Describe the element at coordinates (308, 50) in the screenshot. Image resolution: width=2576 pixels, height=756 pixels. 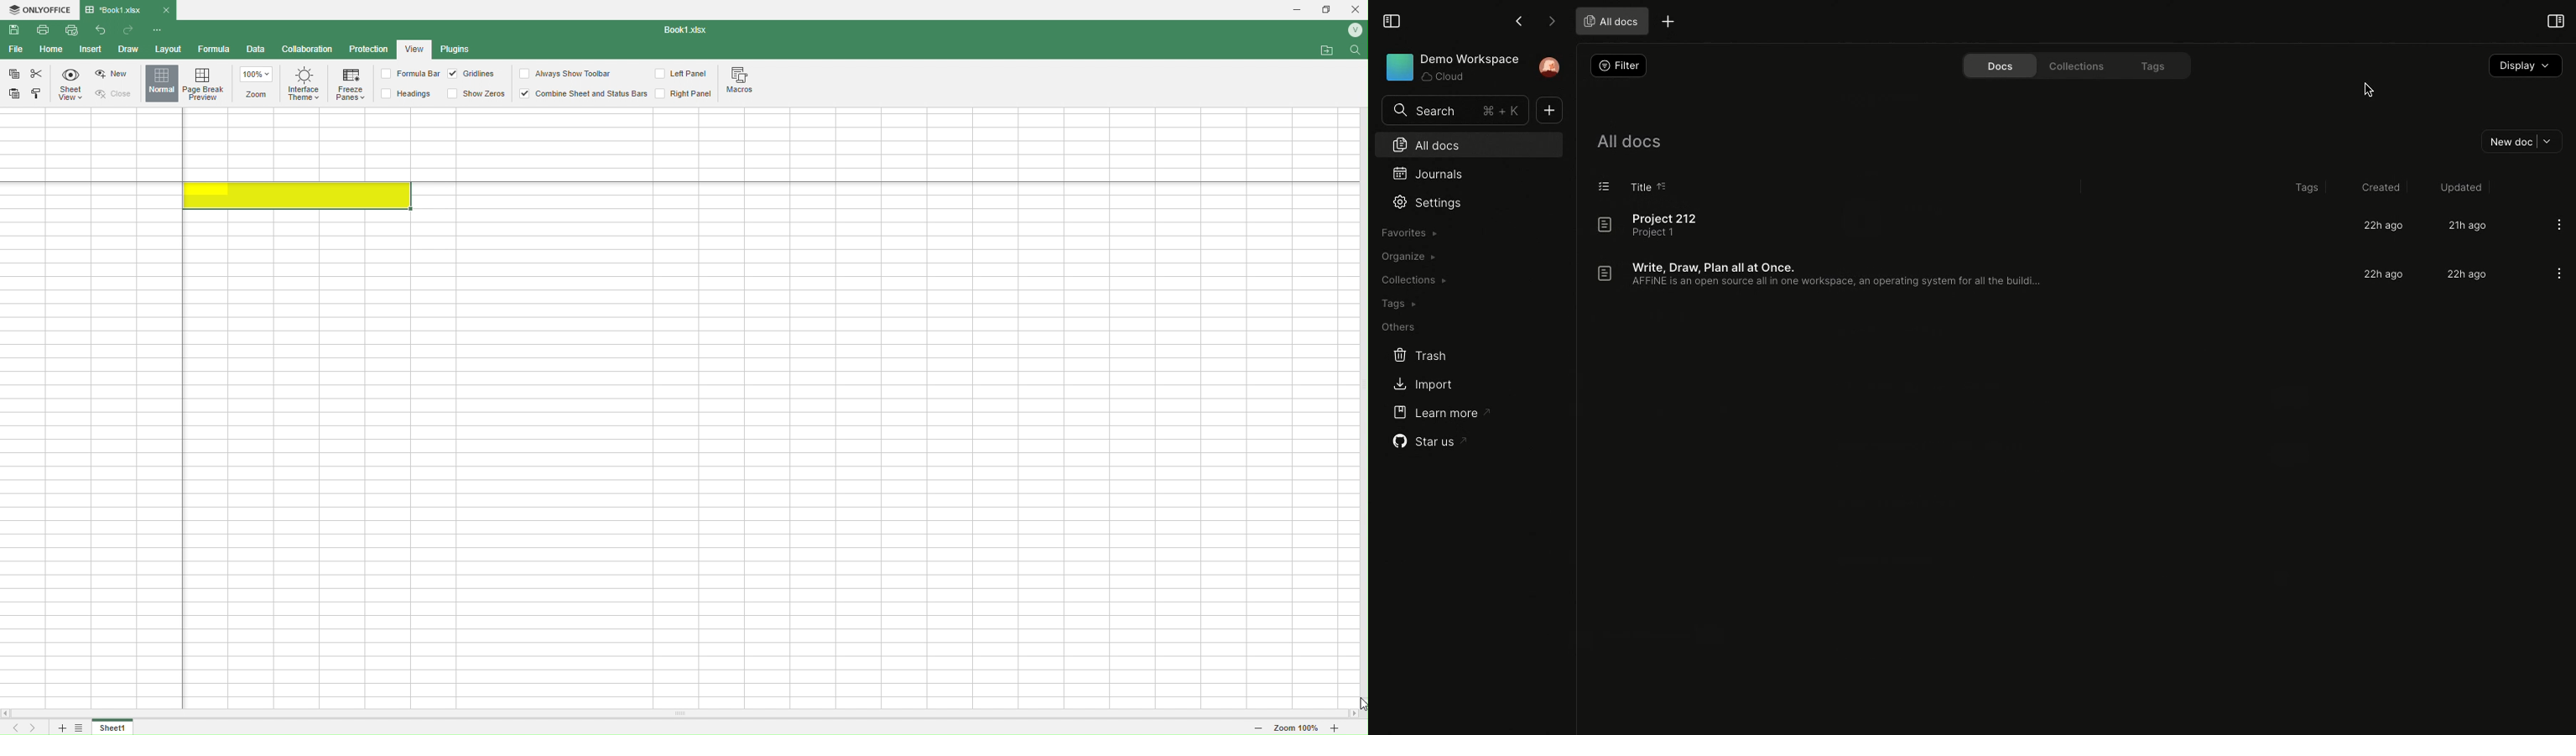
I see `Collaboration` at that location.